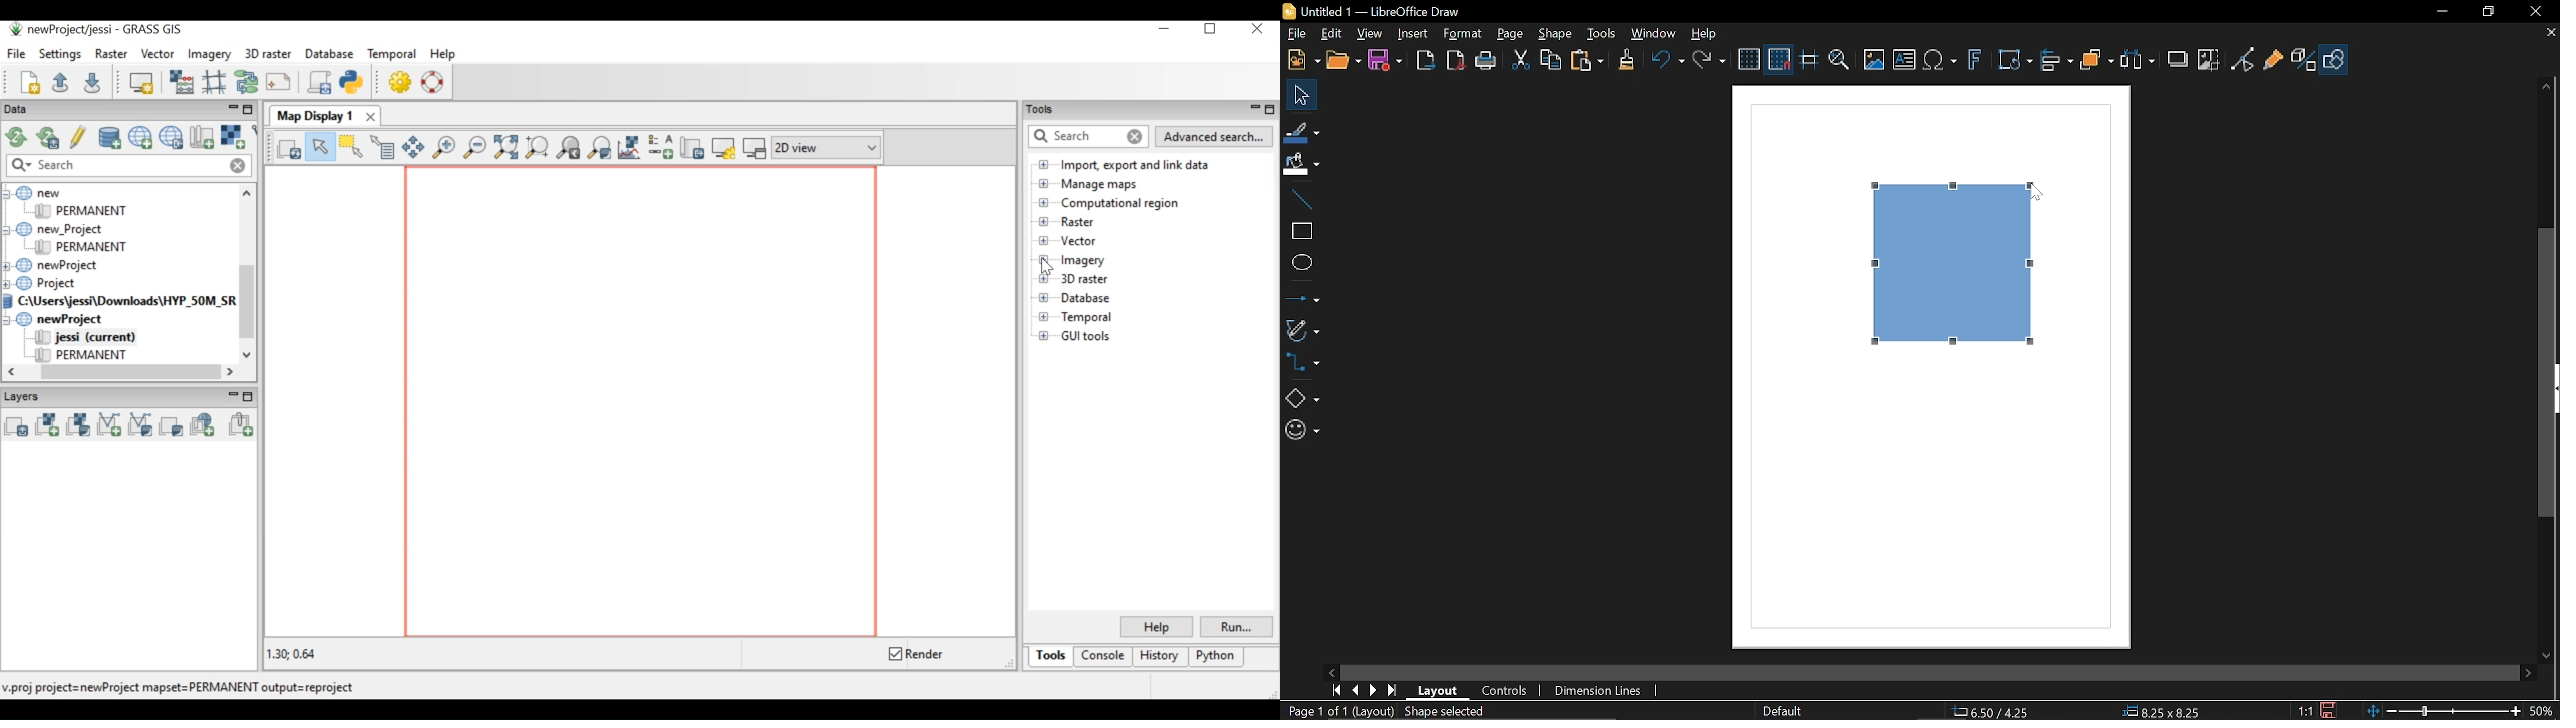 Image resolution: width=2576 pixels, height=728 pixels. I want to click on Glue, so click(2274, 62).